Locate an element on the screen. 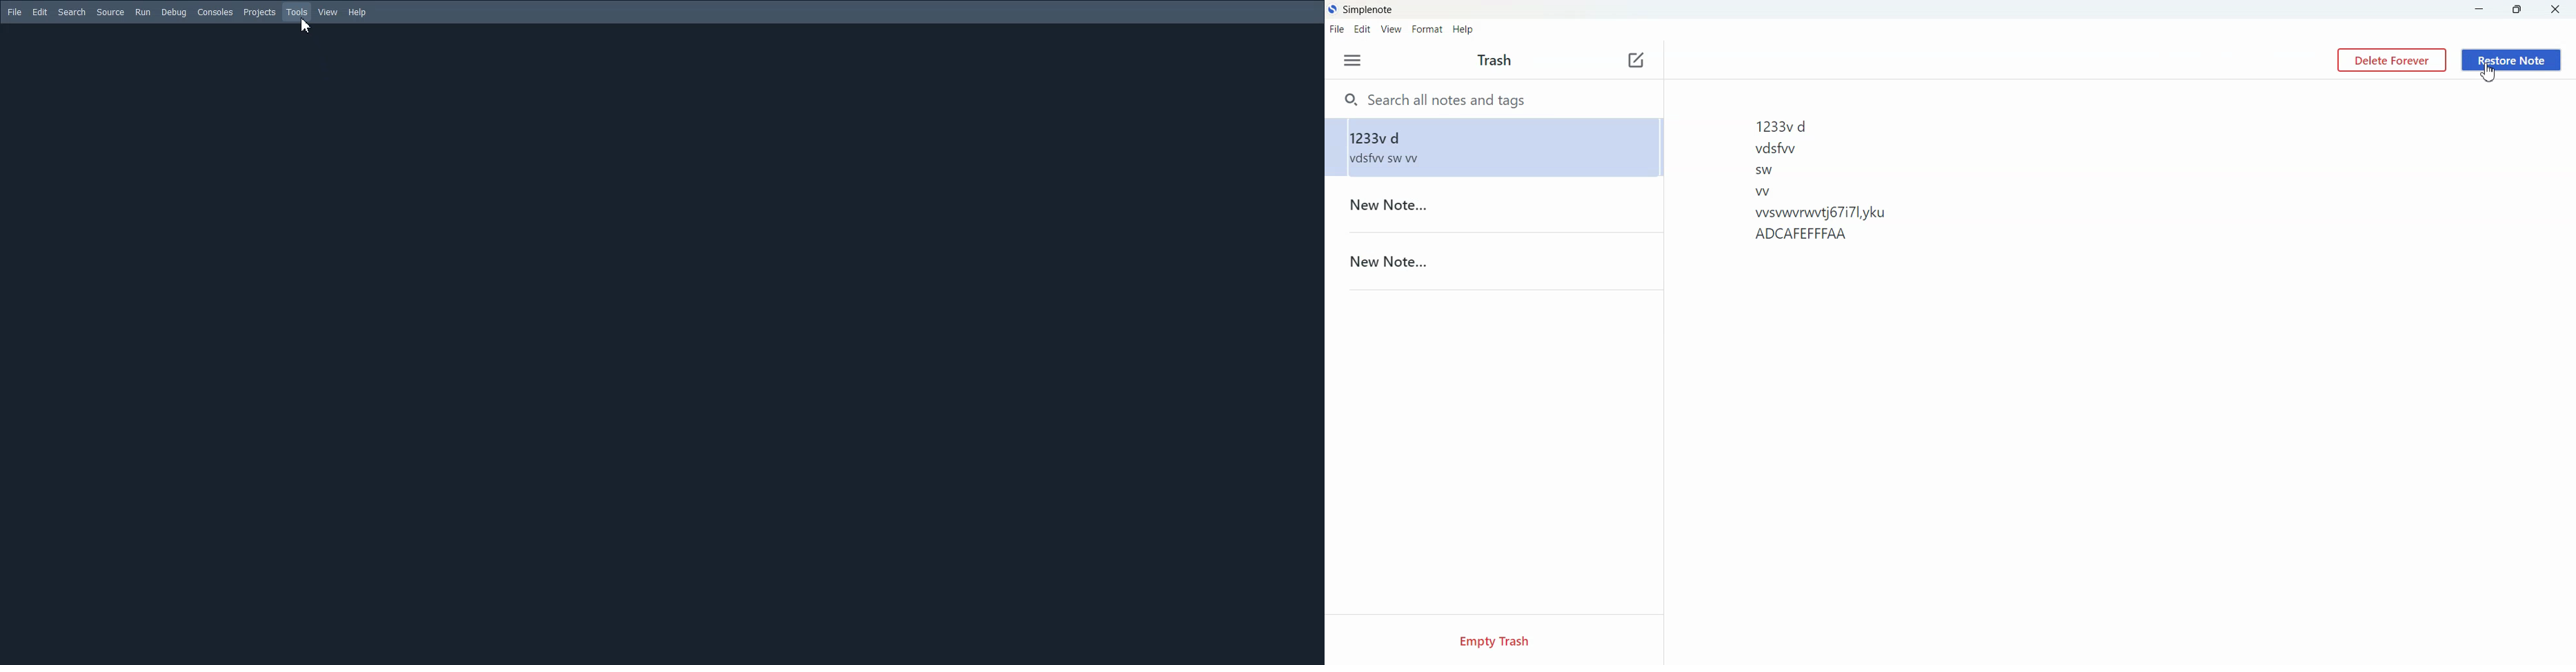 Image resolution: width=2576 pixels, height=672 pixels. Search is located at coordinates (72, 12).